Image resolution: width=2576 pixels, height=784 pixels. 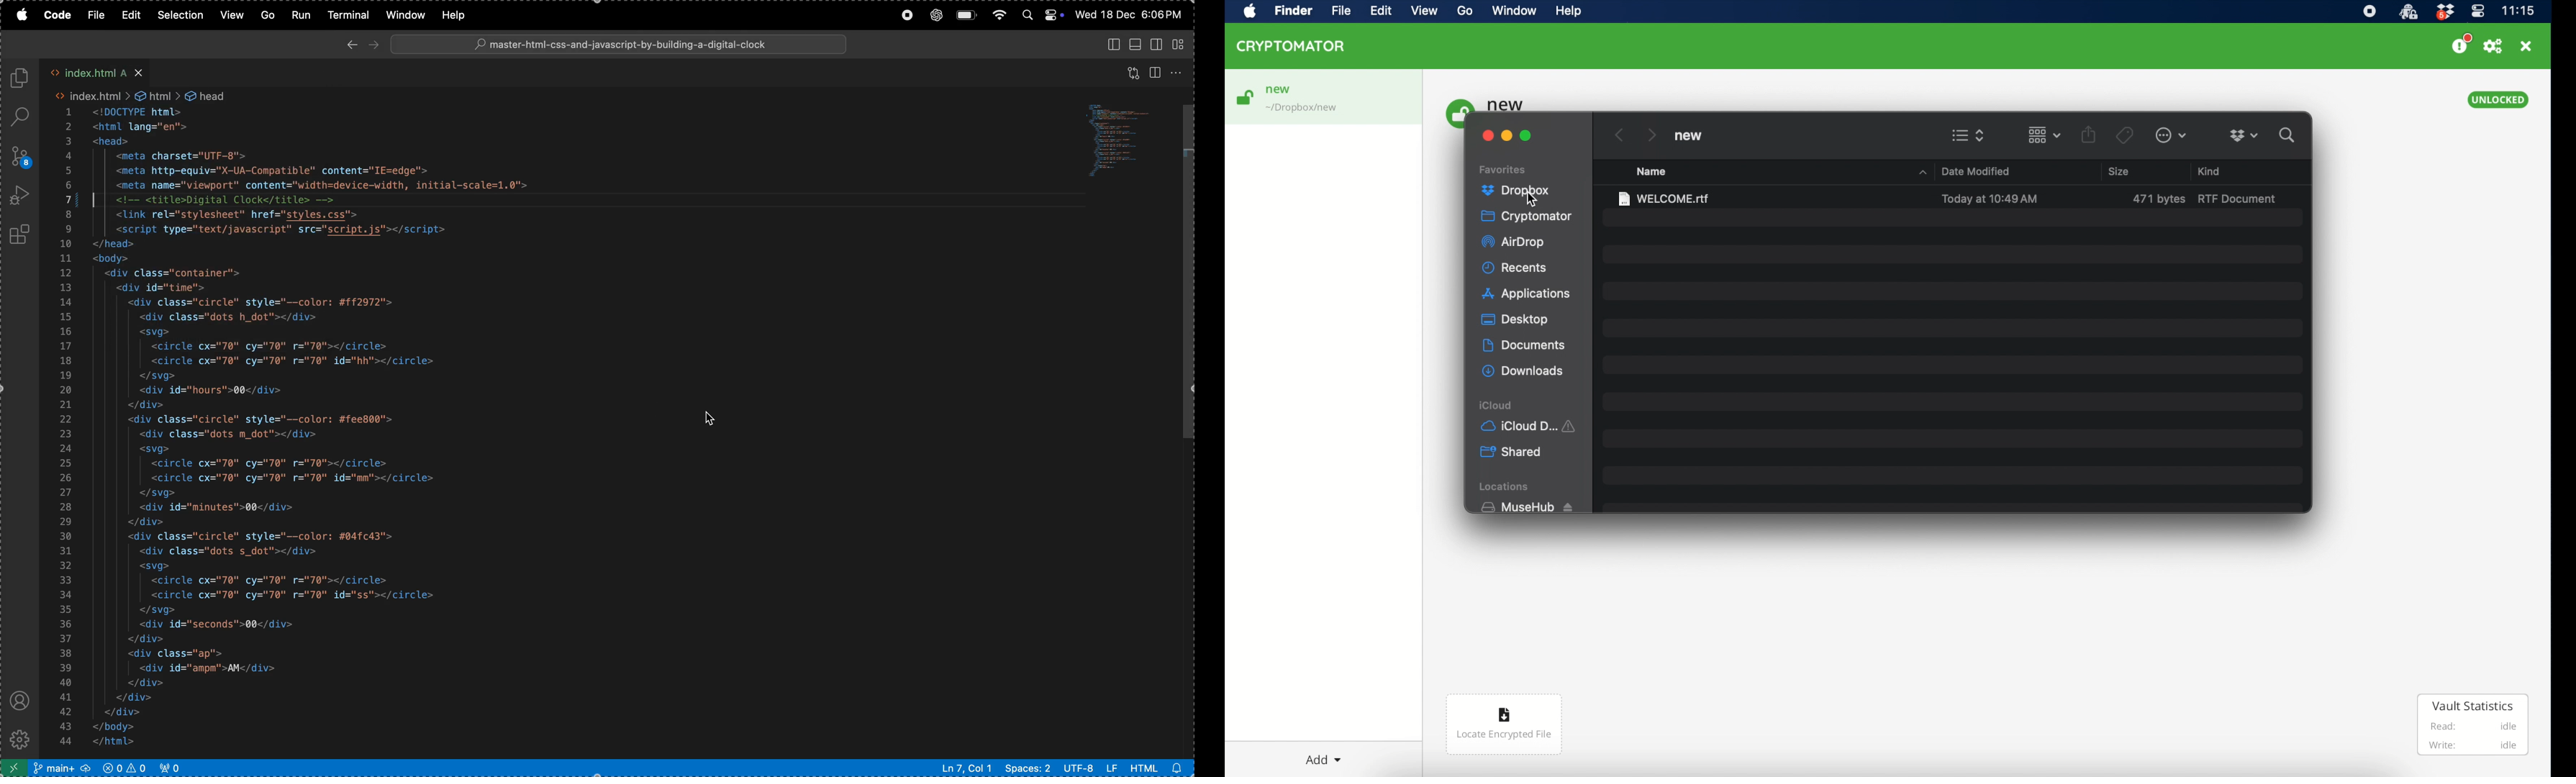 What do you see at coordinates (1293, 11) in the screenshot?
I see `finder` at bounding box center [1293, 11].